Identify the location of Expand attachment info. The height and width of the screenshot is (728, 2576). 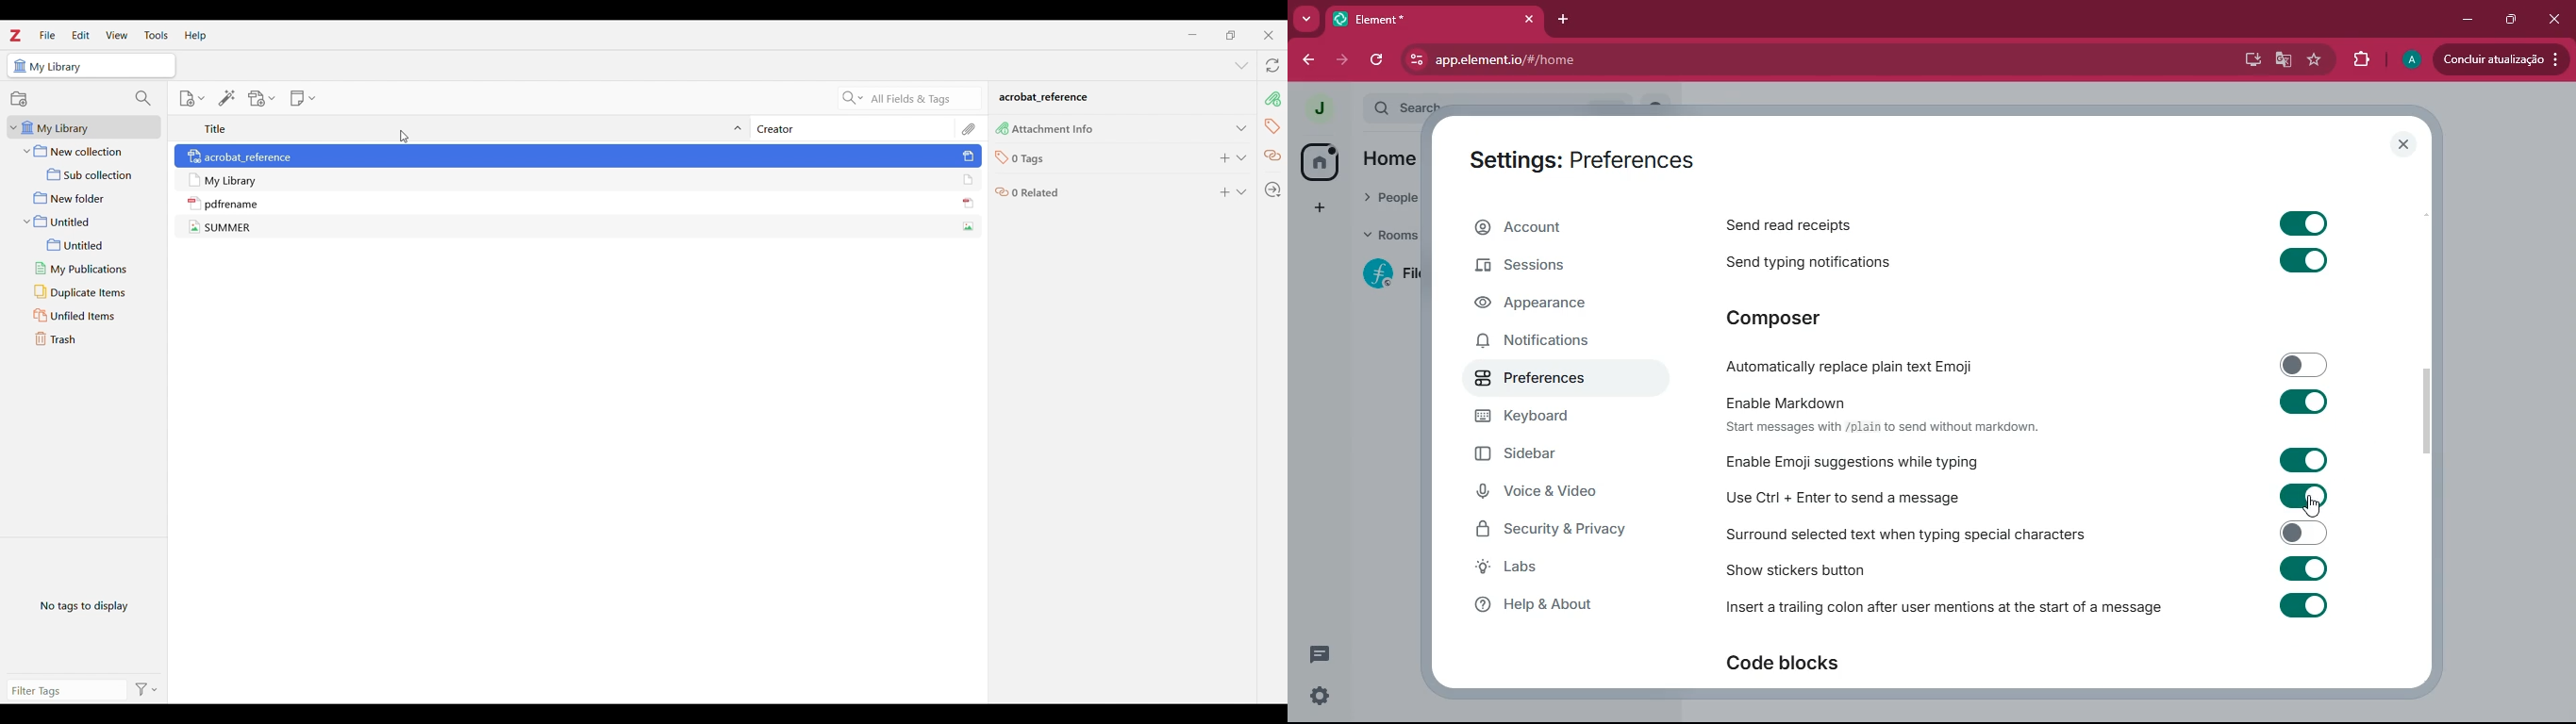
(1242, 128).